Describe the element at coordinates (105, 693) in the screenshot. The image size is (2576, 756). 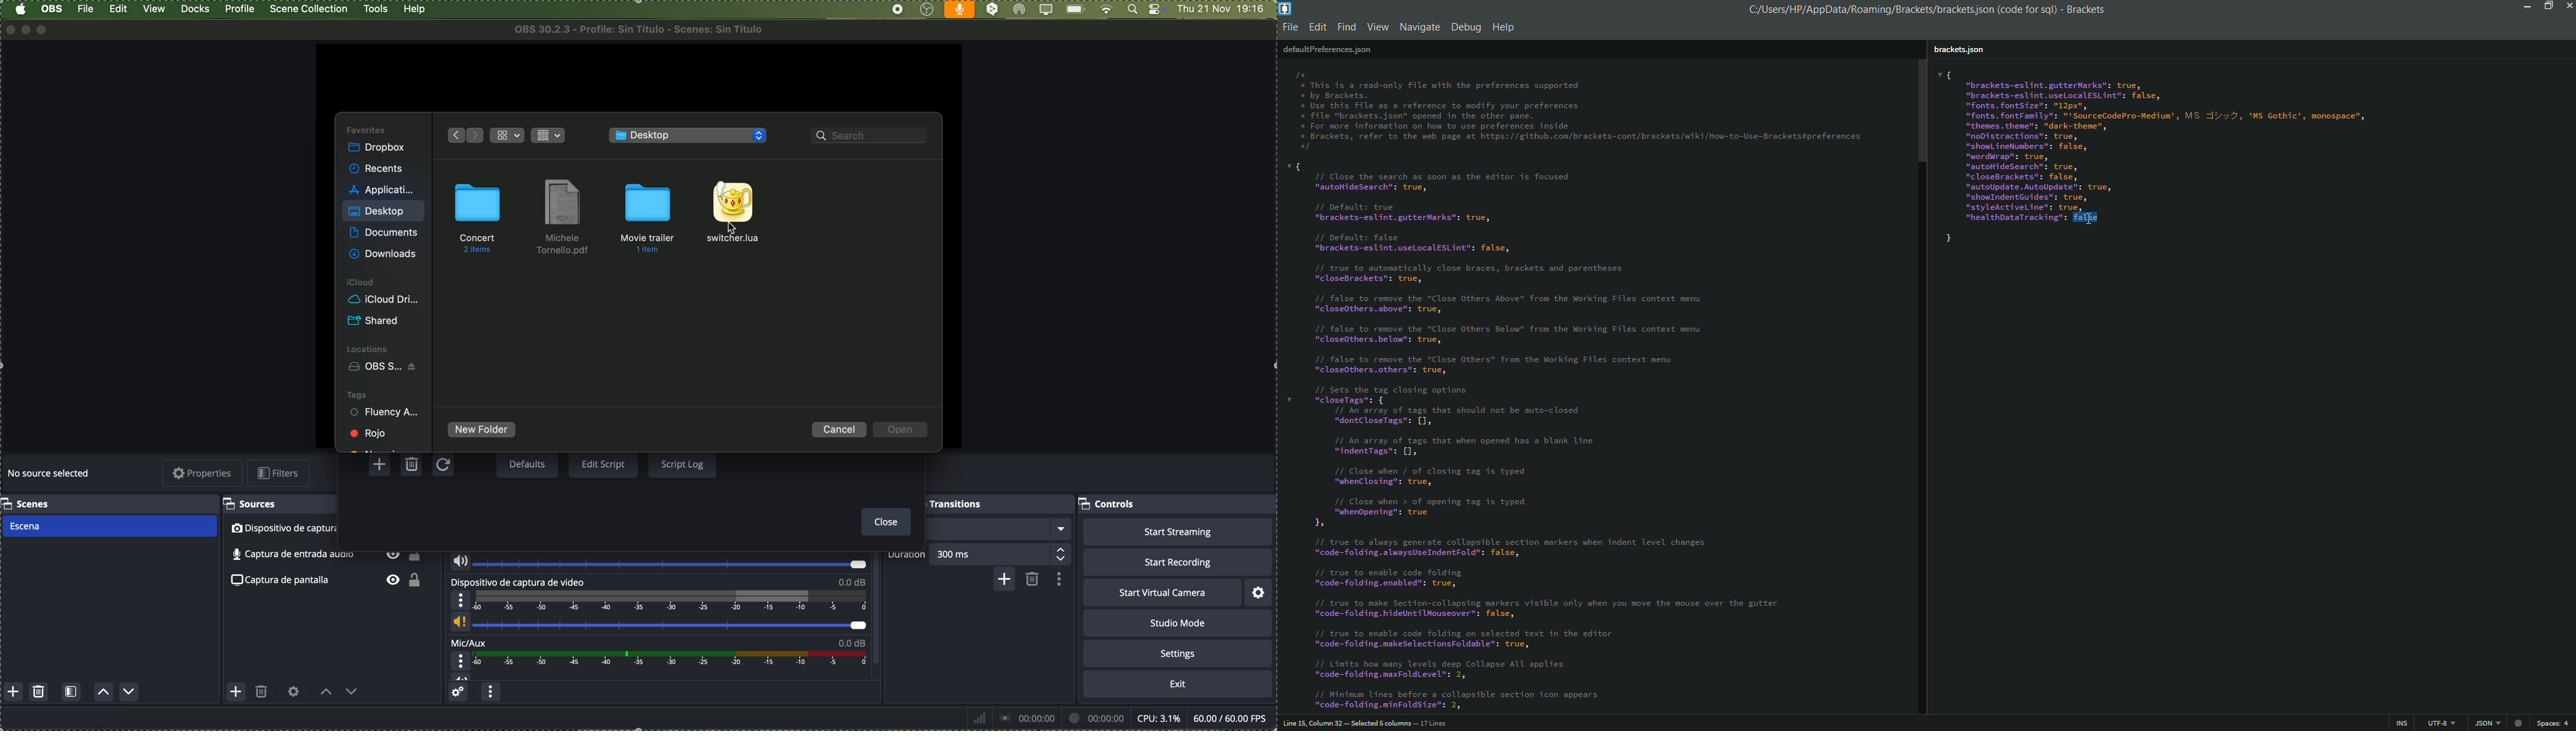
I see `move scene up` at that location.